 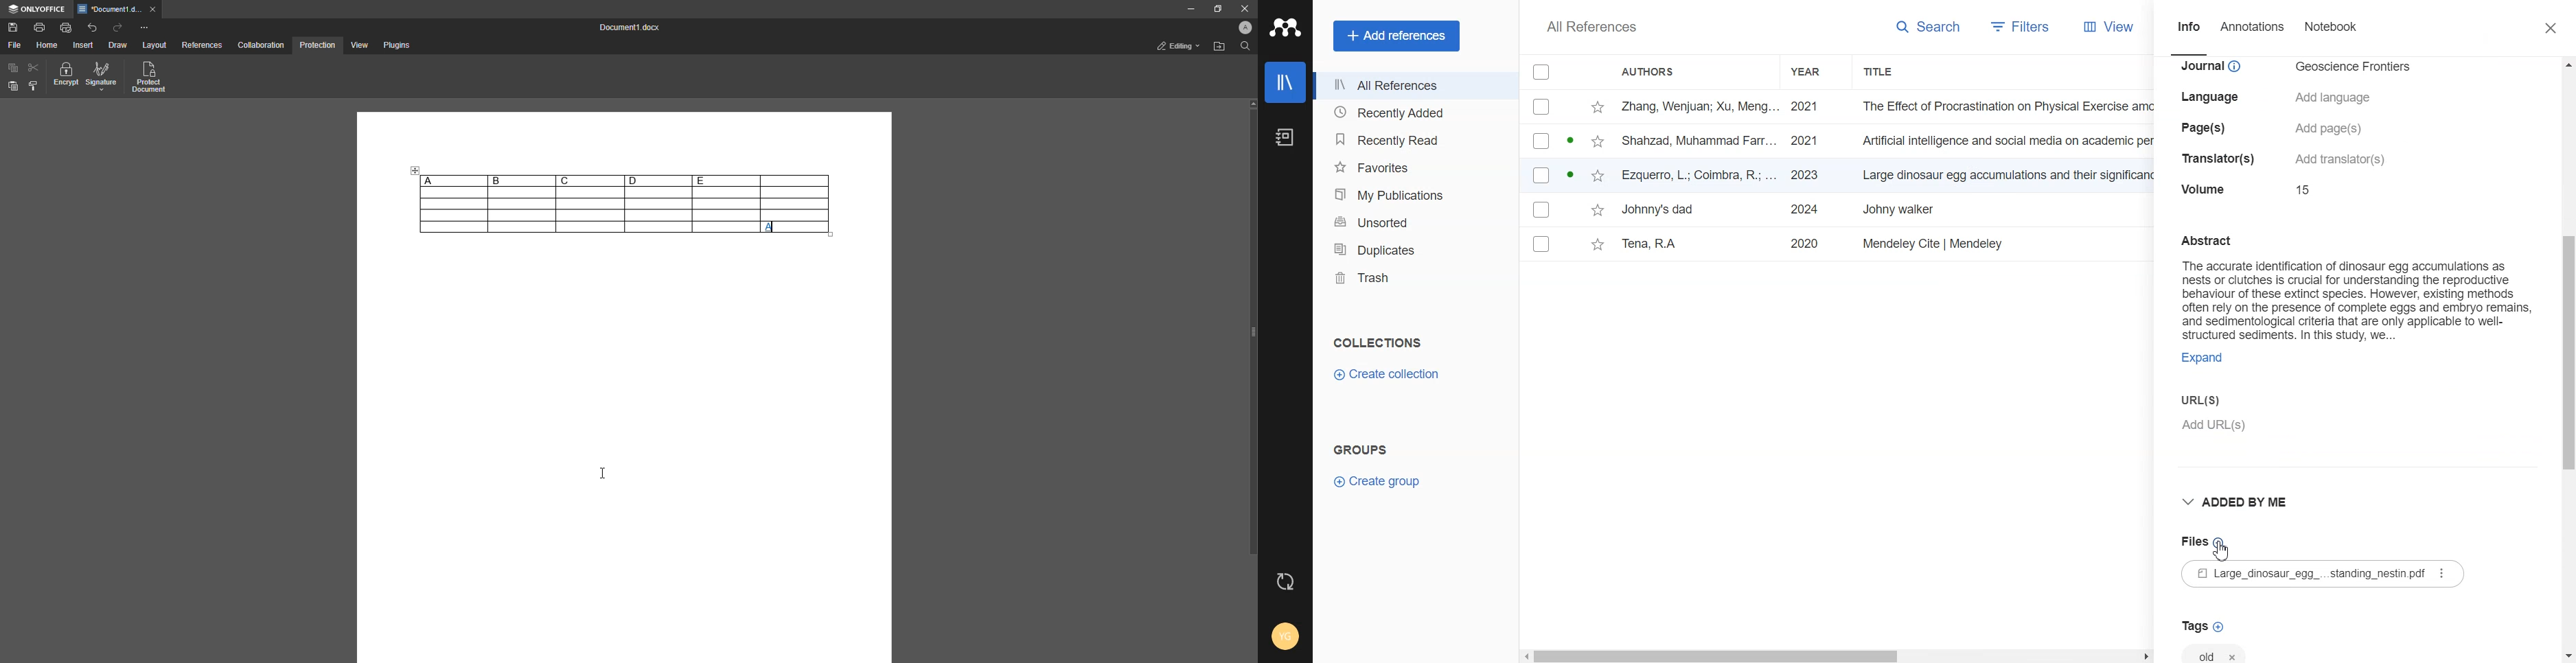 What do you see at coordinates (1543, 72) in the screenshot?
I see `Checkbox` at bounding box center [1543, 72].